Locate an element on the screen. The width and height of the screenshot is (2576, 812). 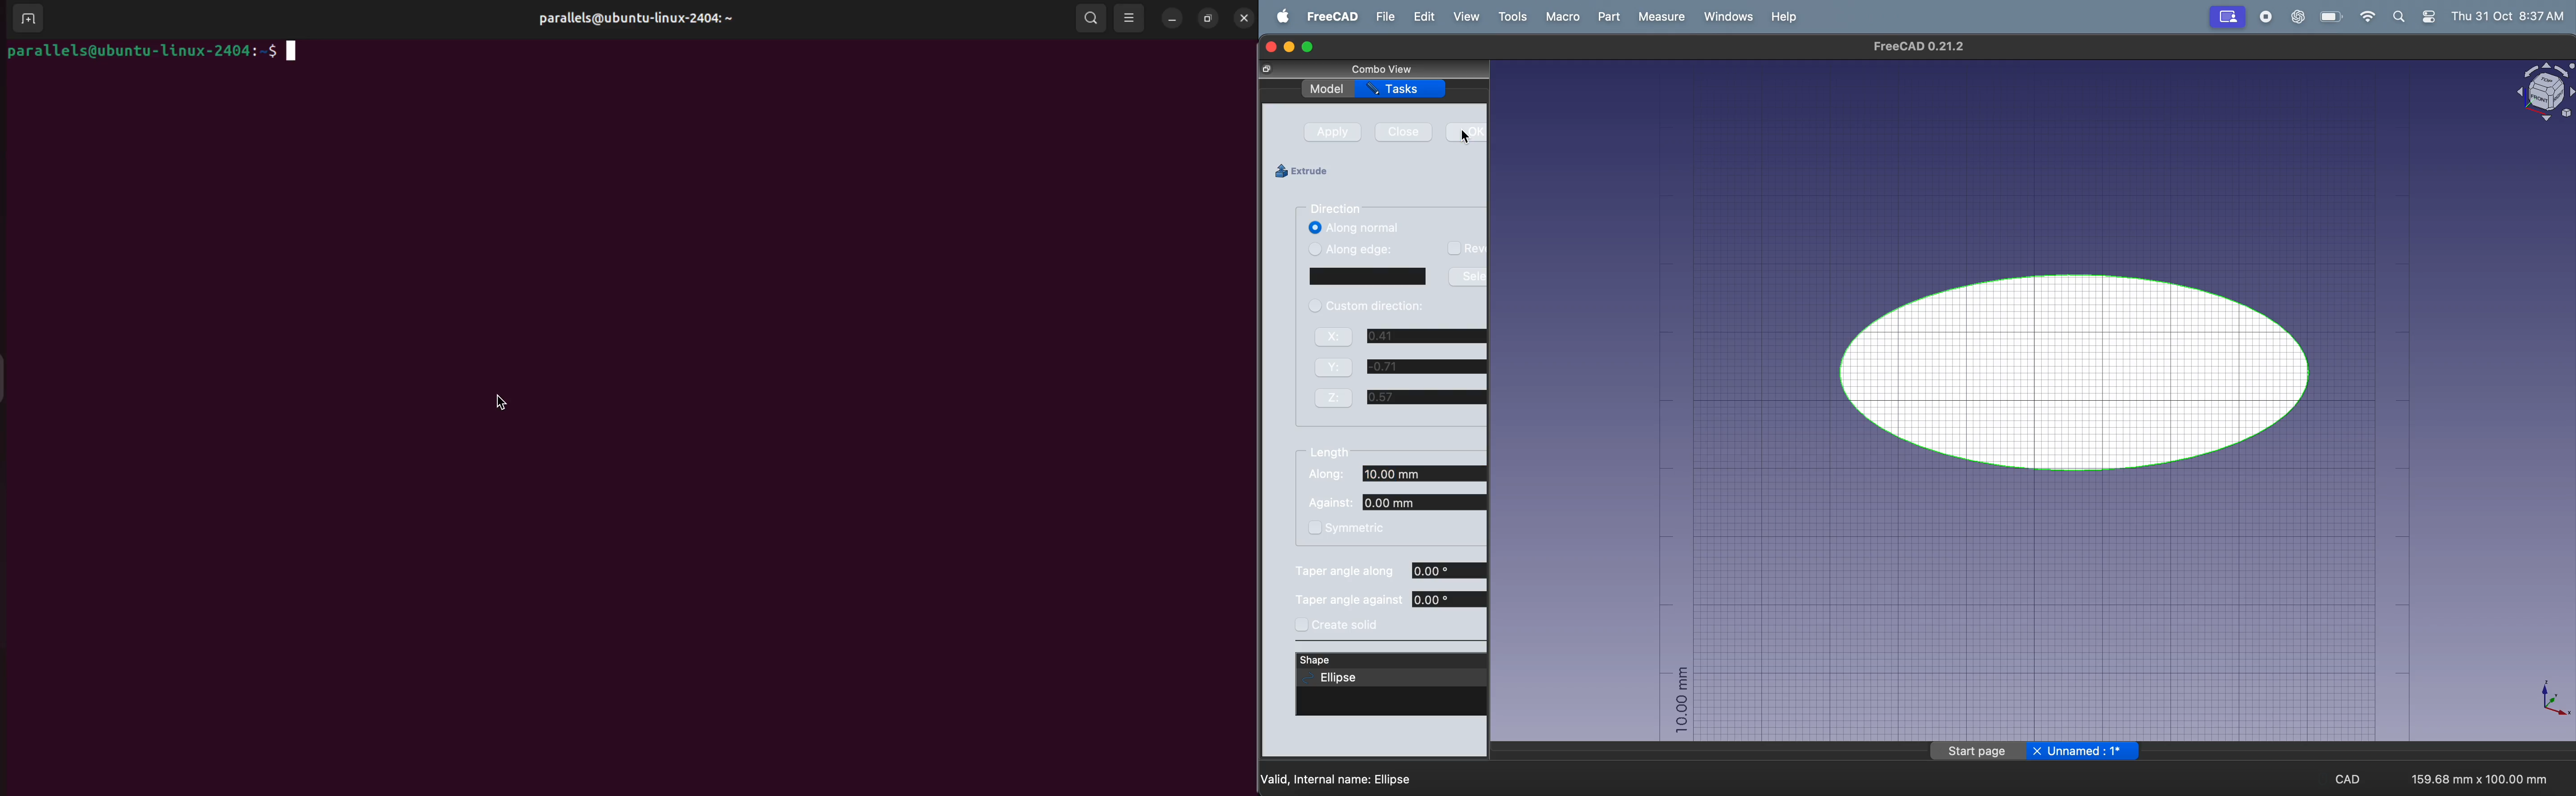
cursor is located at coordinates (1467, 136).